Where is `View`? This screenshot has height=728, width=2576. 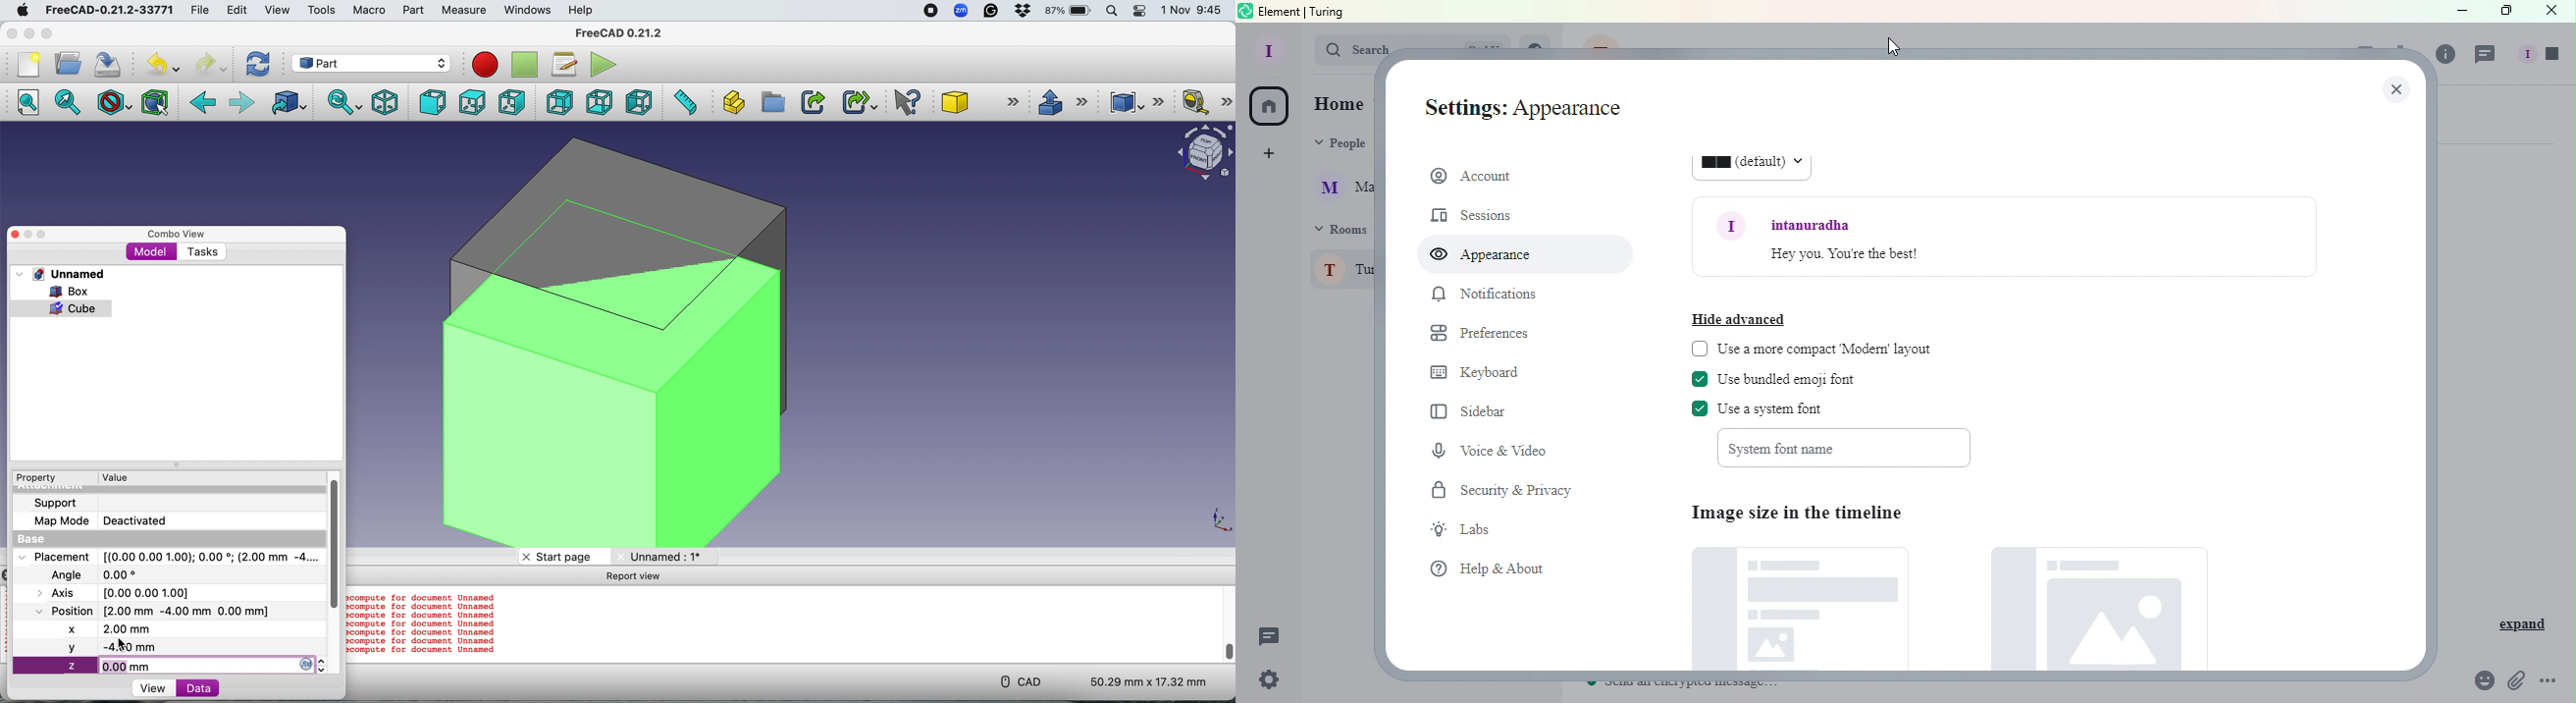 View is located at coordinates (150, 688).